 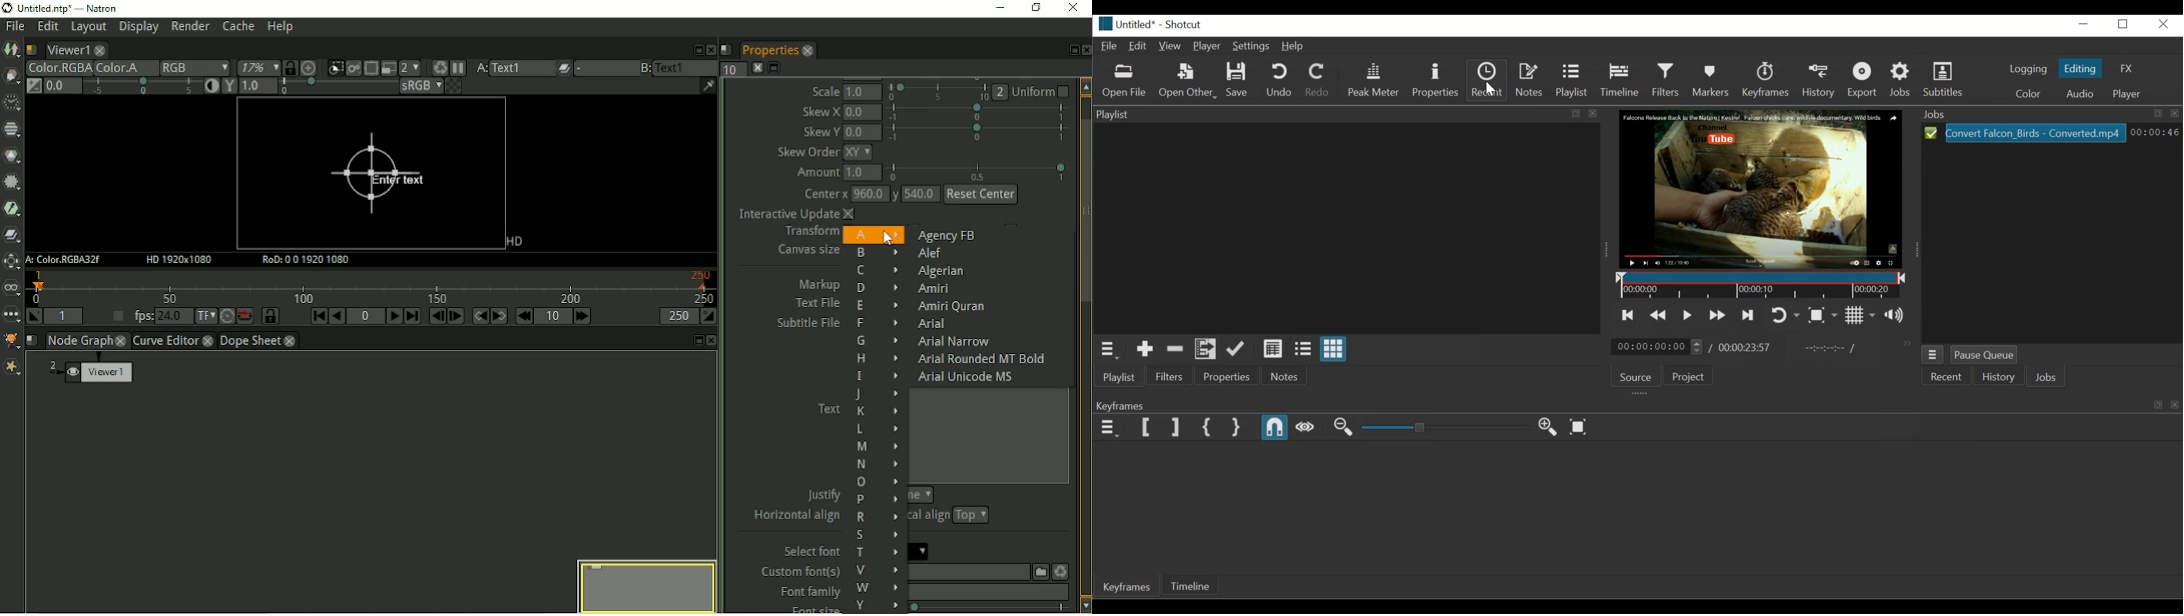 What do you see at coordinates (708, 85) in the screenshot?
I see `Show/hide information bar` at bounding box center [708, 85].